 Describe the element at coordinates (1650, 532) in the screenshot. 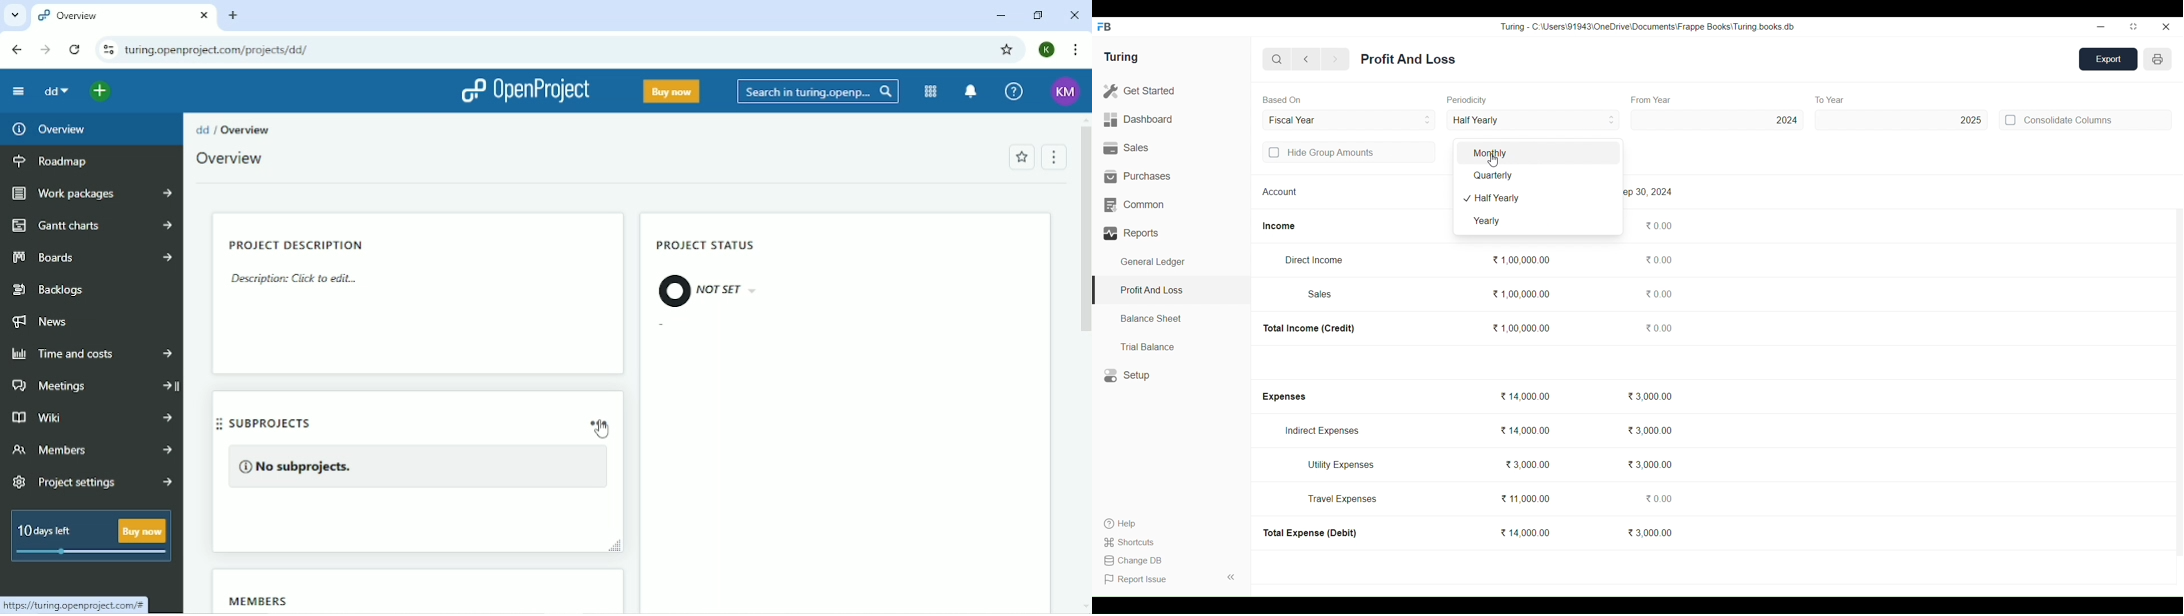

I see `3,000.00` at that location.